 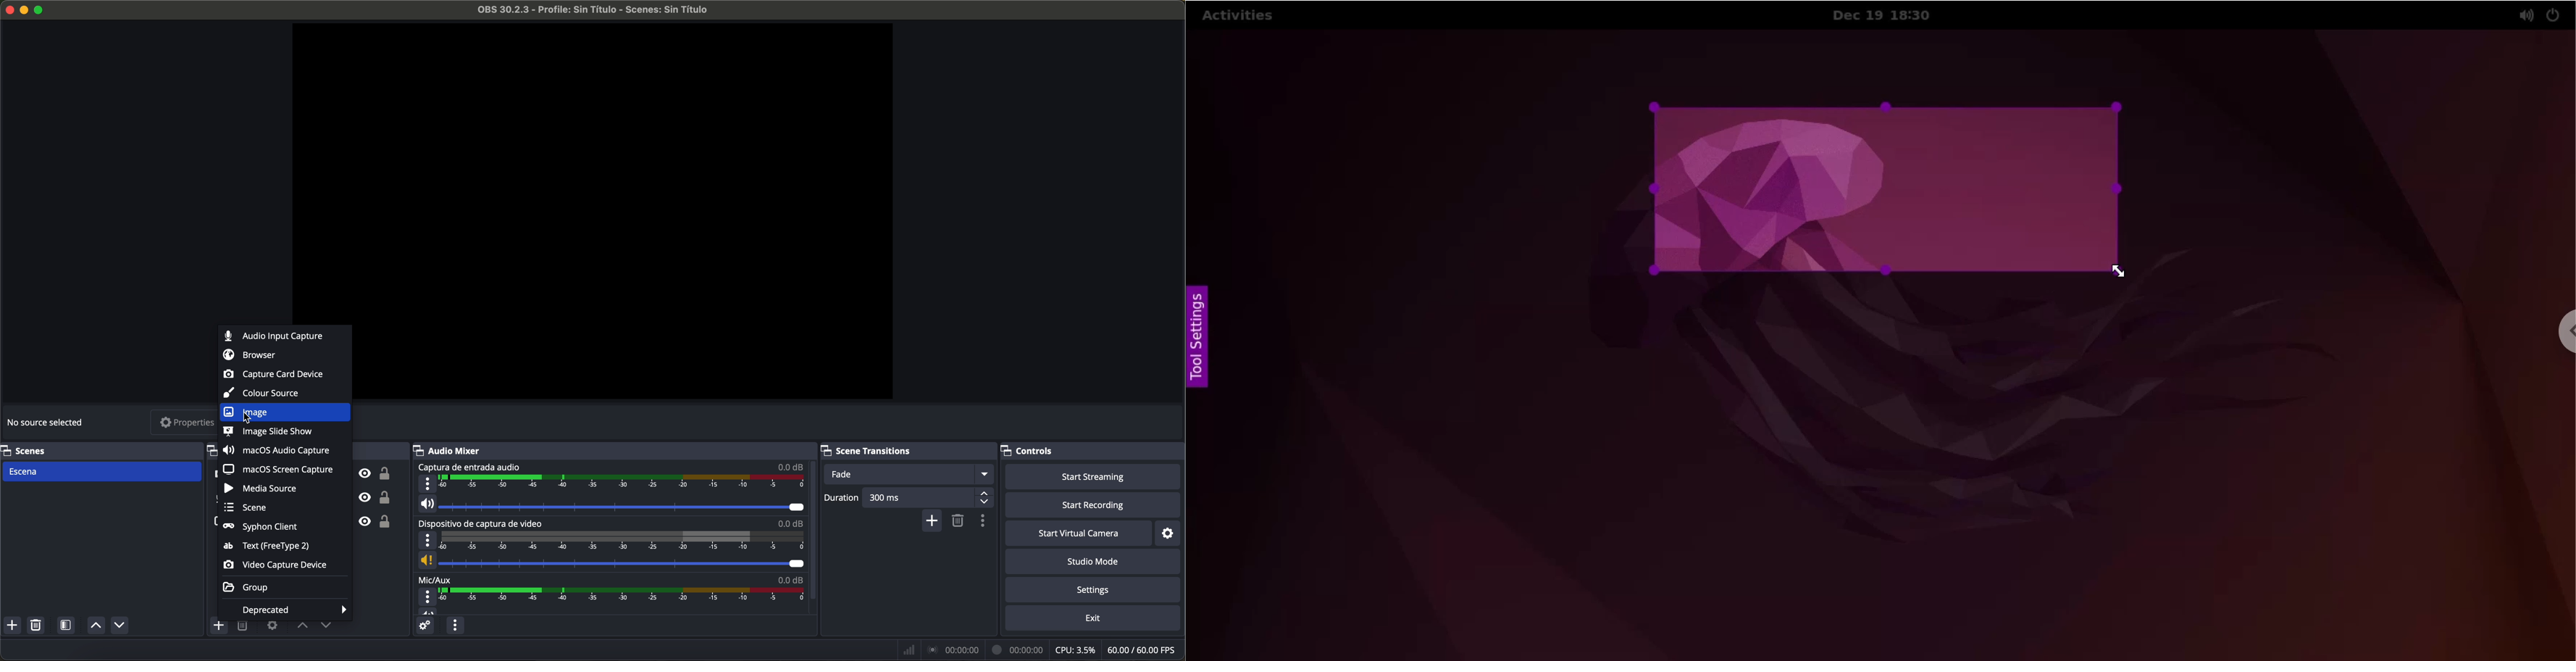 What do you see at coordinates (252, 355) in the screenshot?
I see `browser` at bounding box center [252, 355].